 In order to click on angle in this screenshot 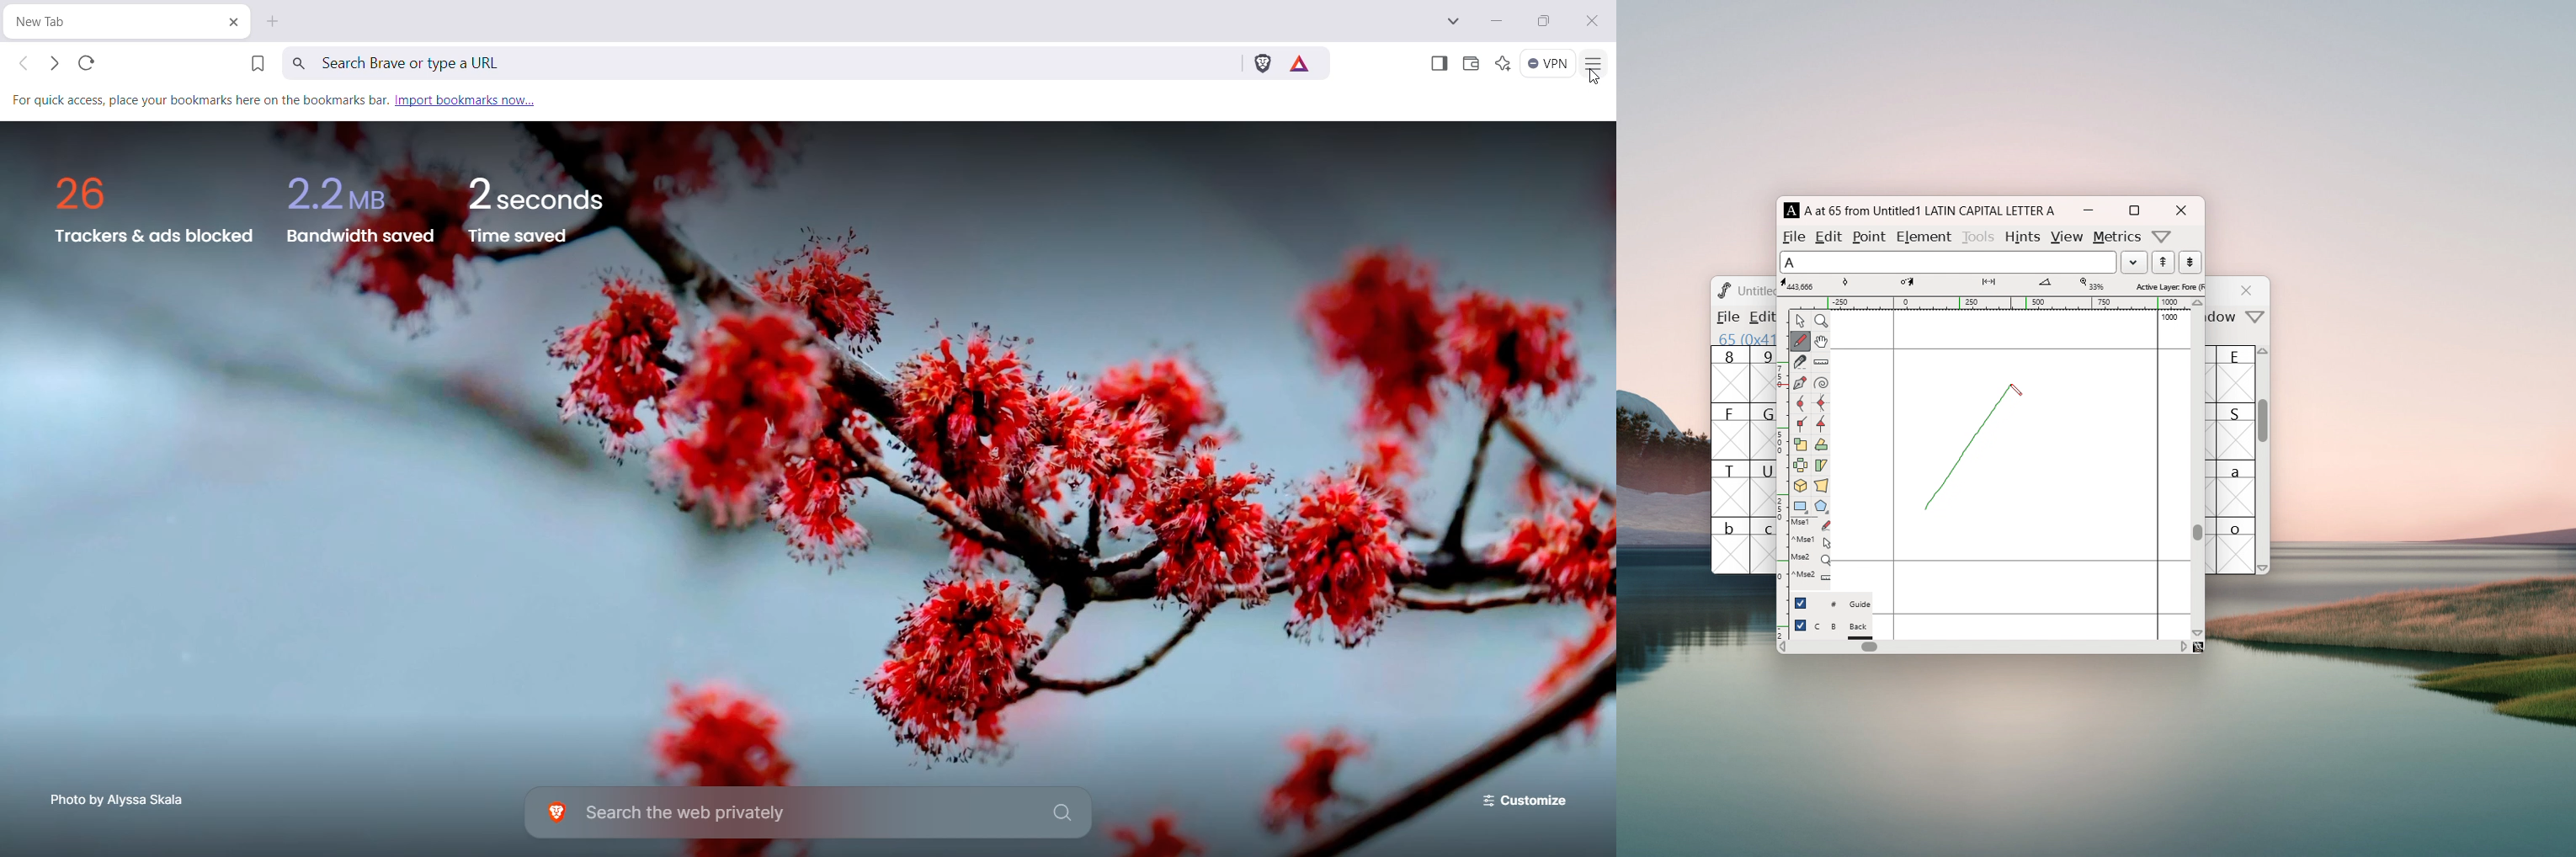, I will do `click(2046, 284)`.